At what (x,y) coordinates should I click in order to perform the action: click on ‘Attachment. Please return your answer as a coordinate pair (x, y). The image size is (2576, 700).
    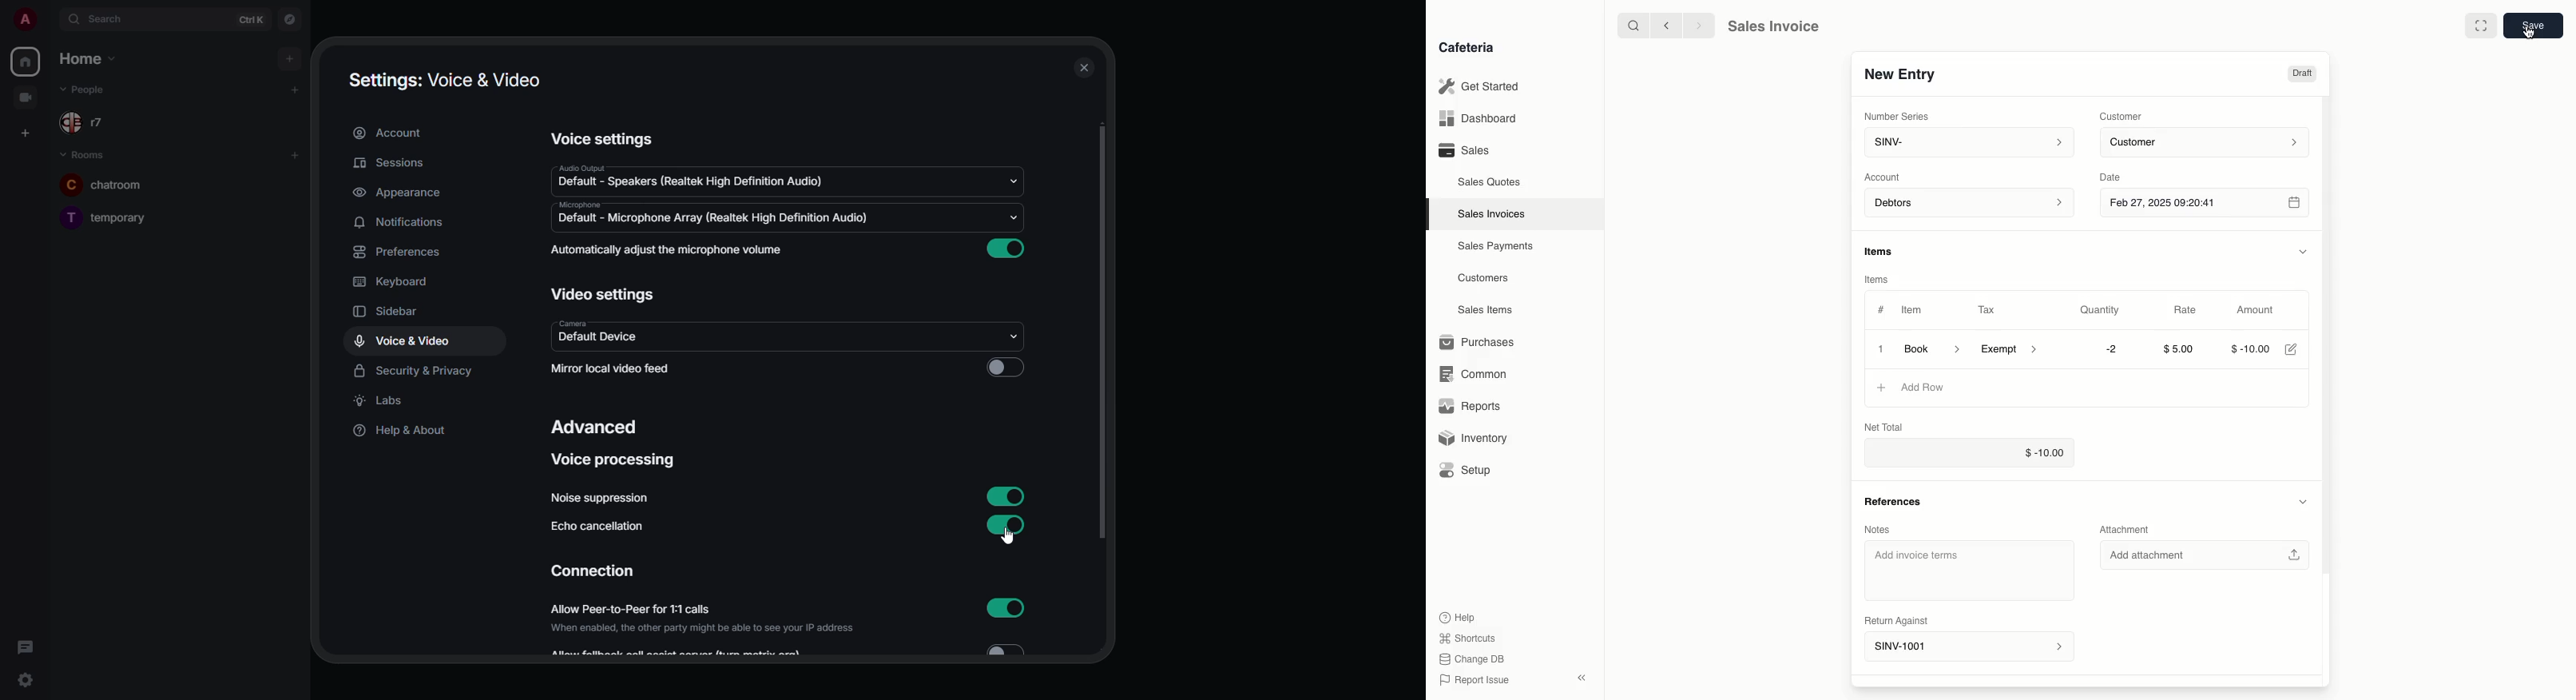
    Looking at the image, I should click on (2129, 528).